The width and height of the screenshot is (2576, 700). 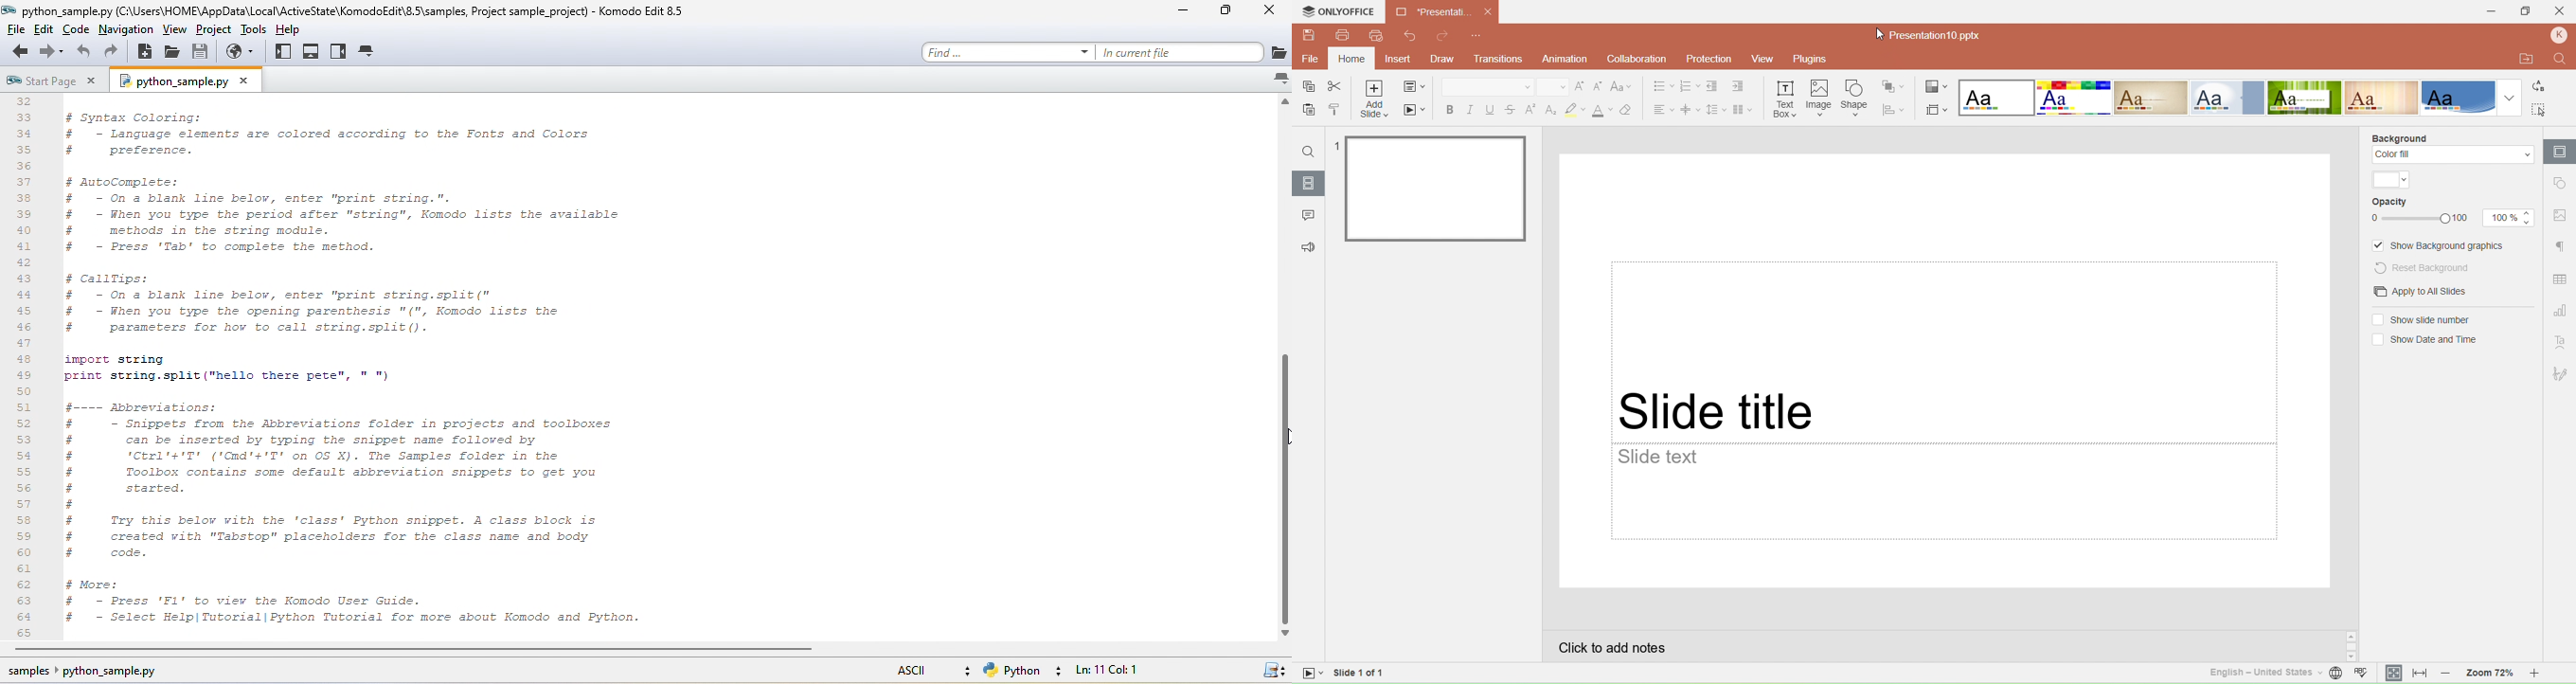 I want to click on Increment font size, so click(x=1580, y=87).